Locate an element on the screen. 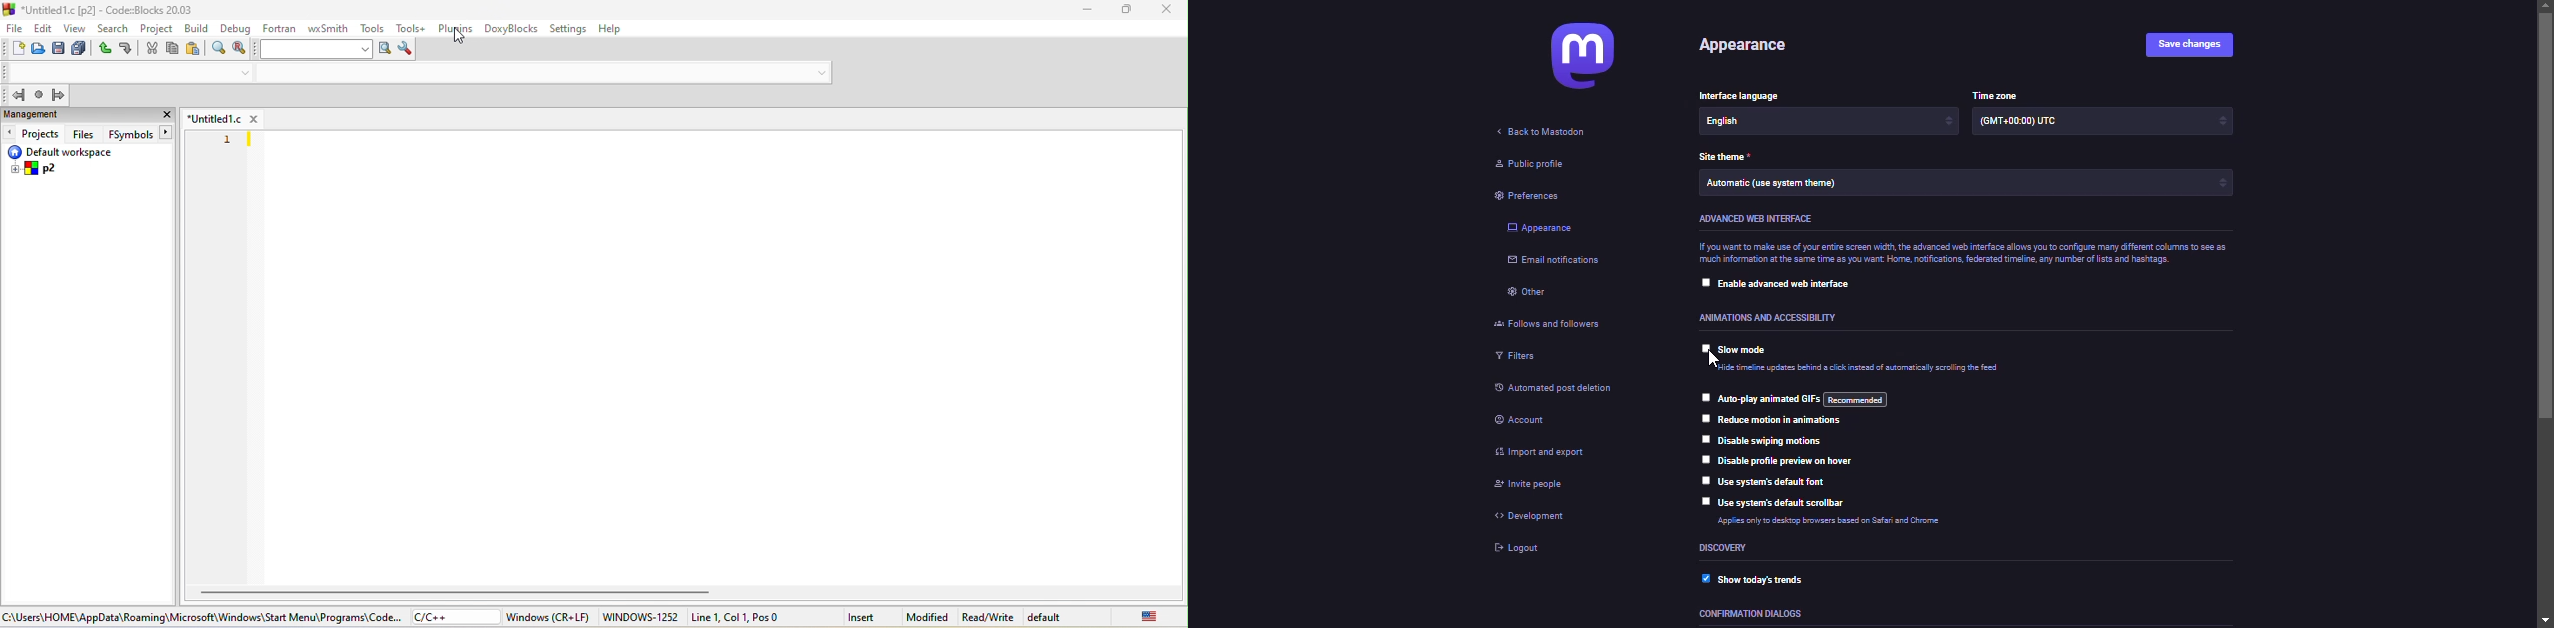  c\c++ is located at coordinates (453, 617).